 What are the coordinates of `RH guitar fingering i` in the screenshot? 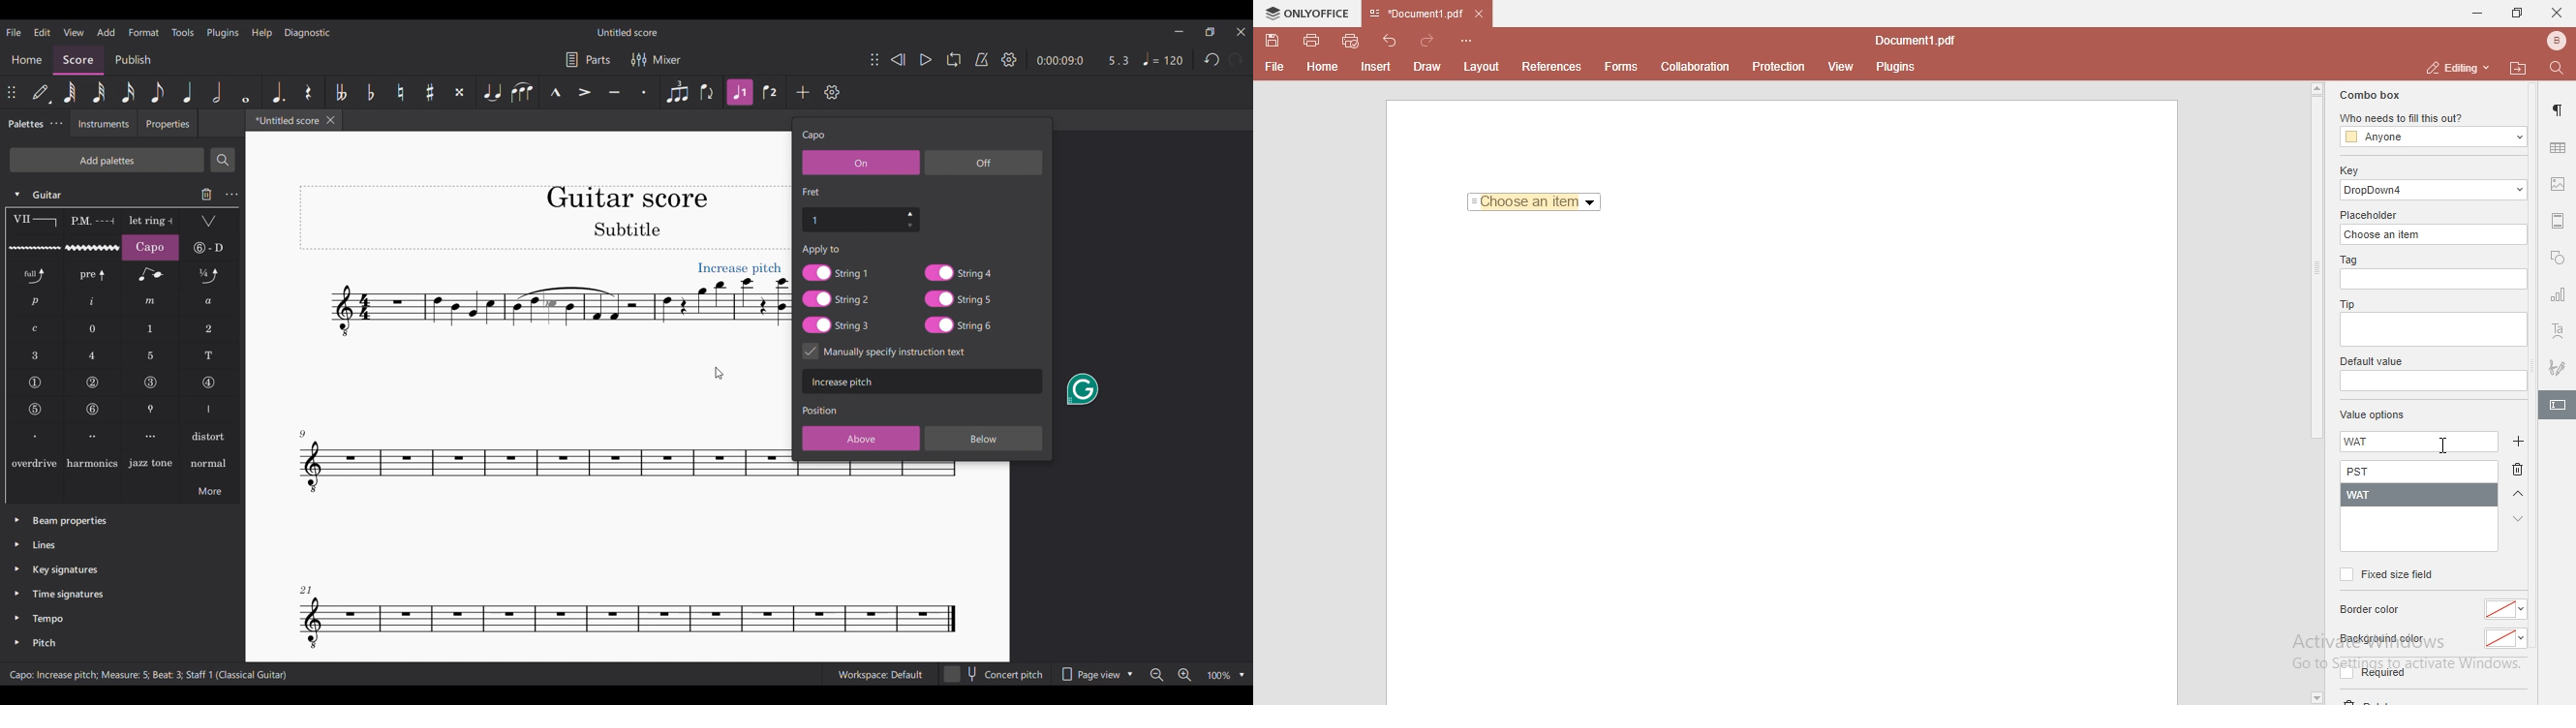 It's located at (93, 302).